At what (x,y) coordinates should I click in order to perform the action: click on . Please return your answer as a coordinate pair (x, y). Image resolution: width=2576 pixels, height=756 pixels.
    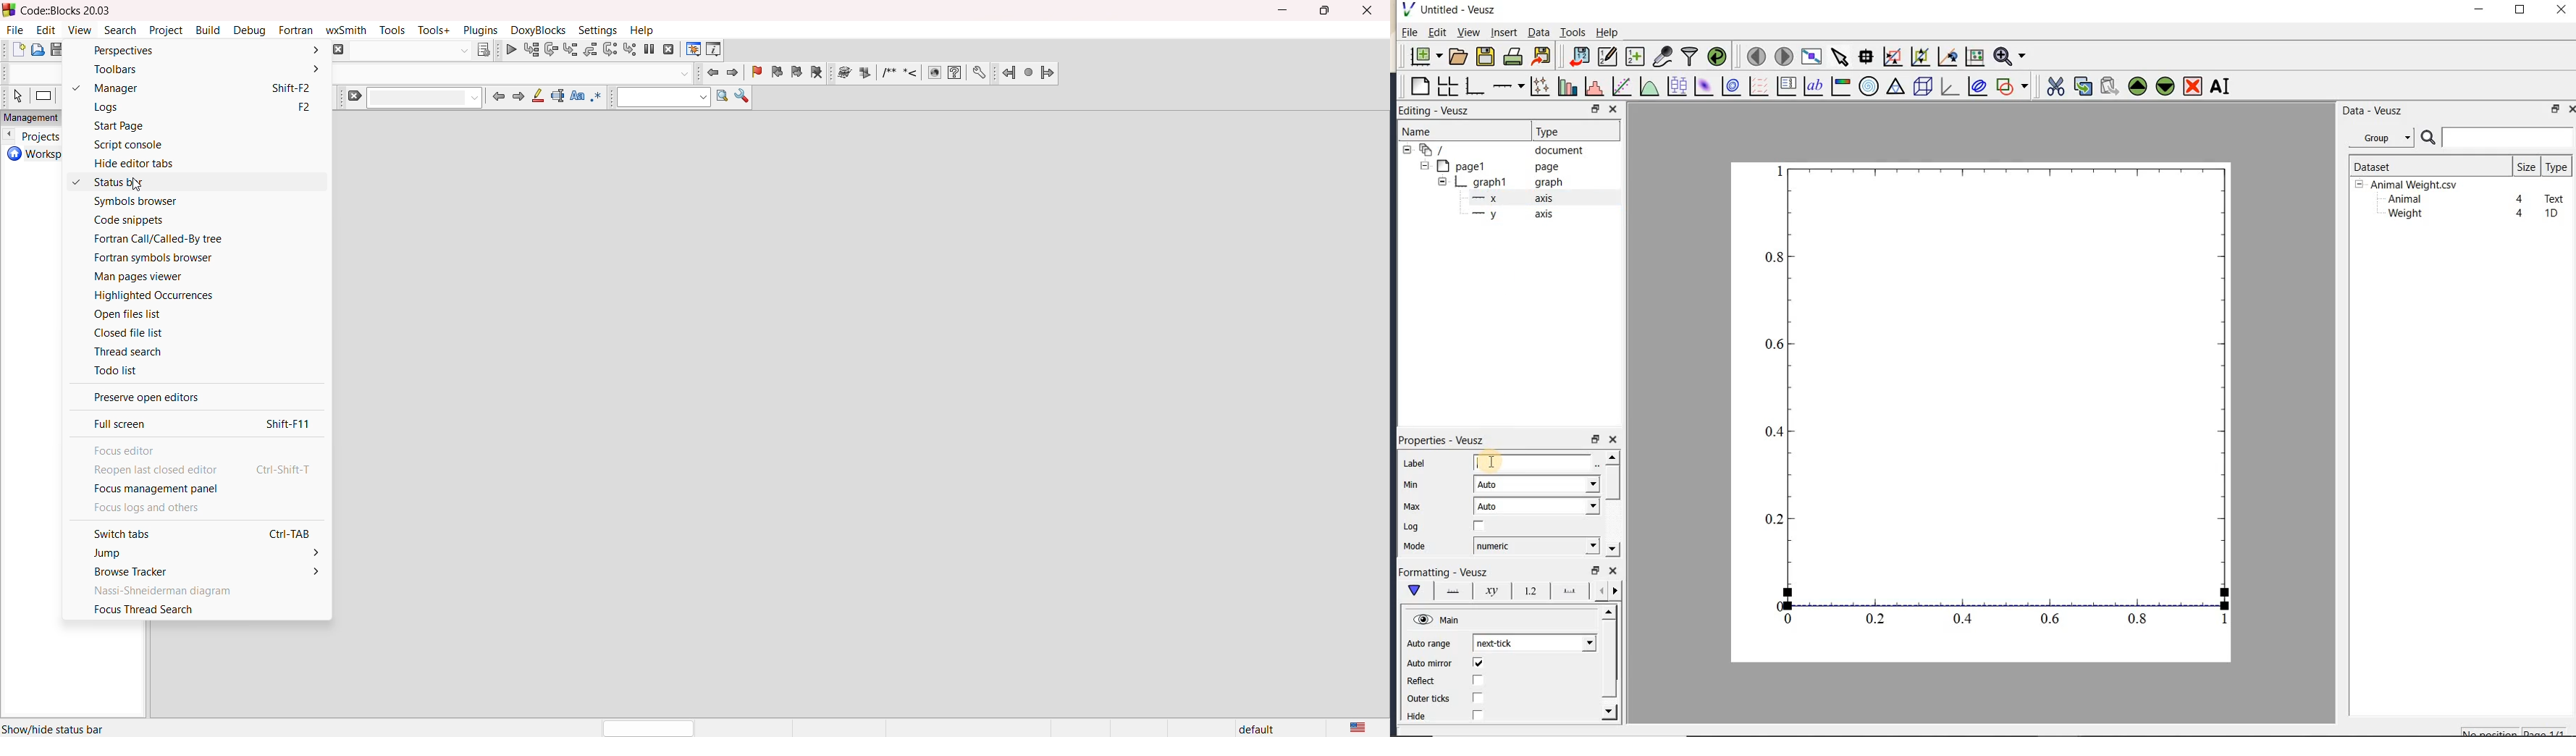
    Looking at the image, I should click on (731, 74).